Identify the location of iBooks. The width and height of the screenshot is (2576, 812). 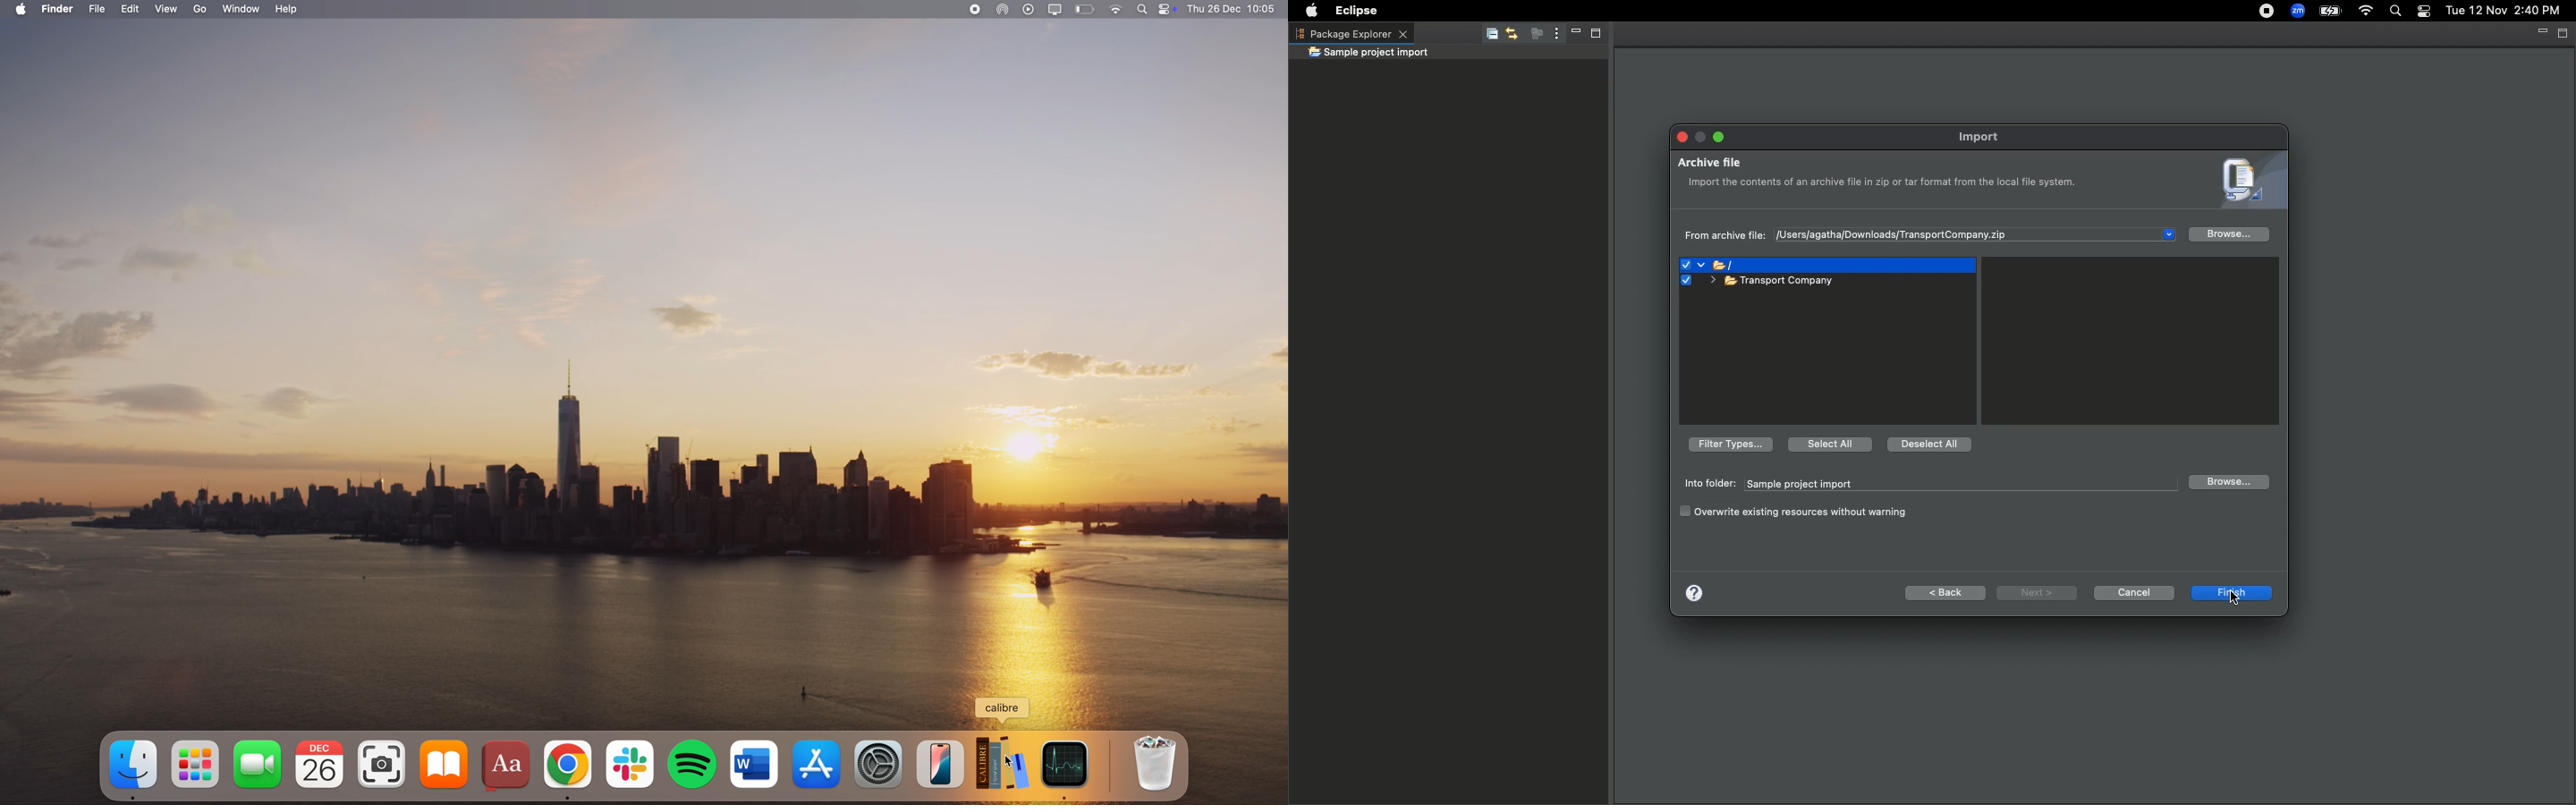
(444, 764).